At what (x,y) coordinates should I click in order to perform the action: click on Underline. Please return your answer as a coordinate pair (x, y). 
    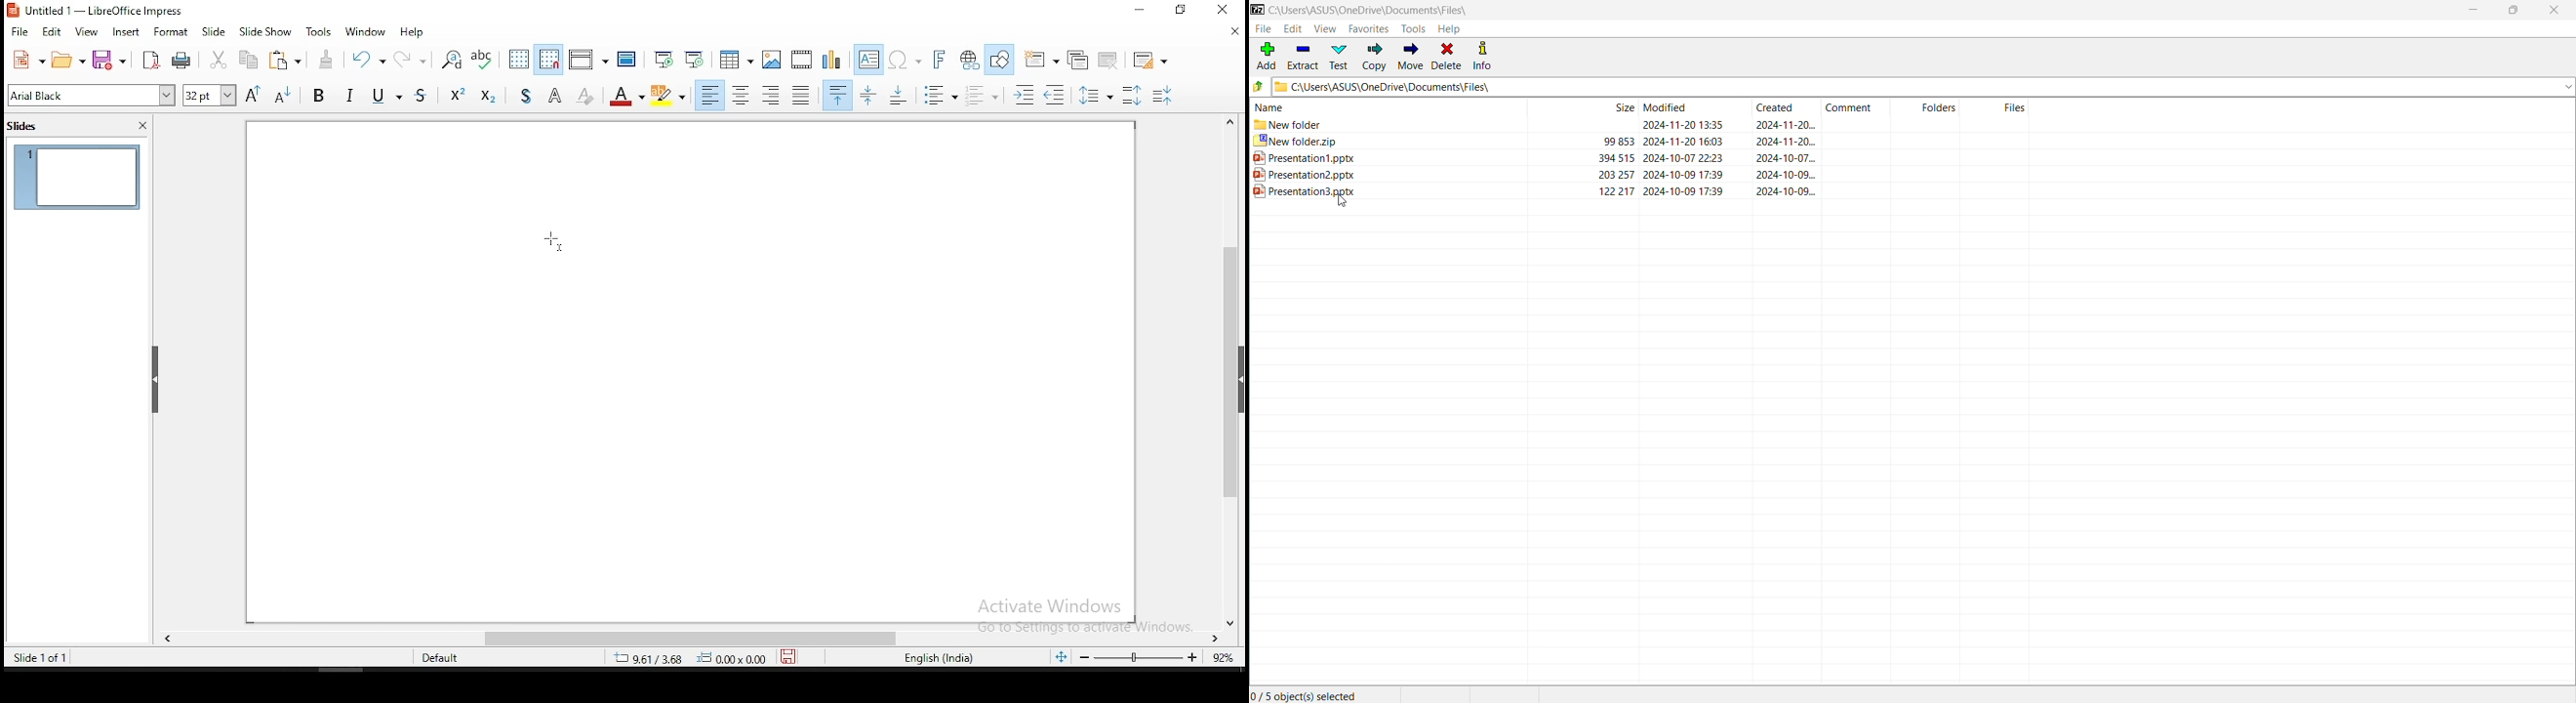
    Looking at the image, I should click on (385, 94).